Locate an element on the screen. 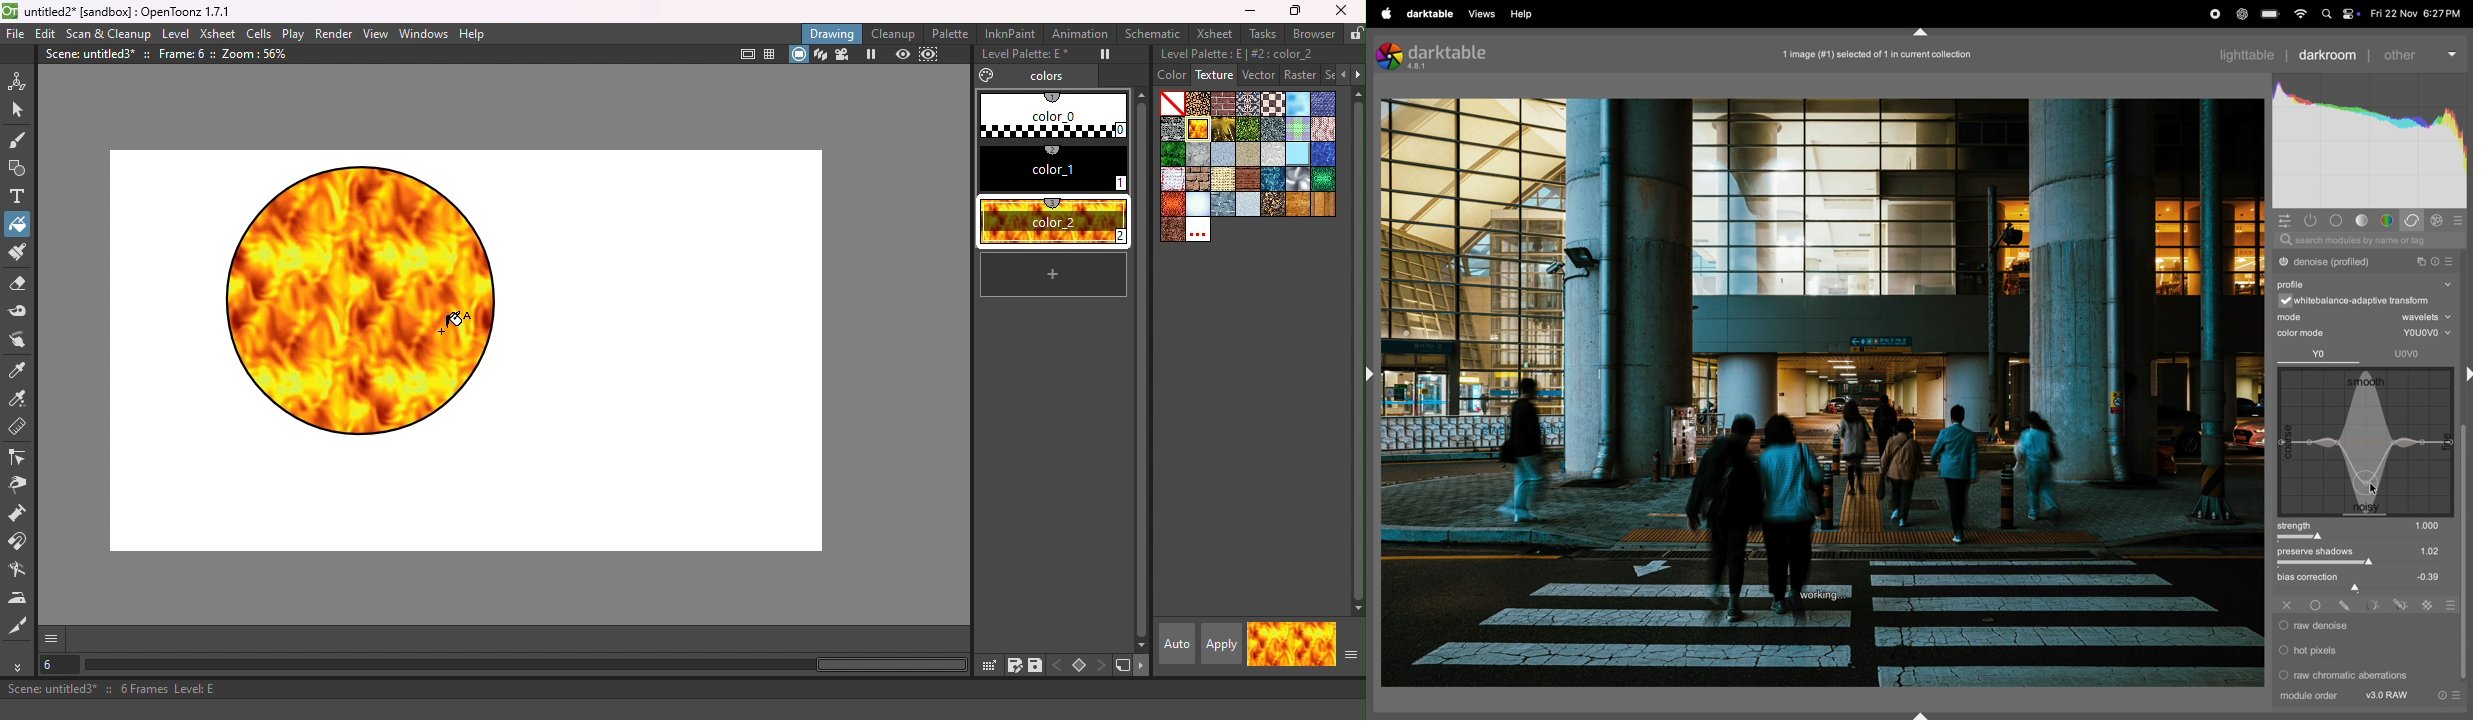 Image resolution: width=2492 pixels, height=728 pixels. reset is located at coordinates (2433, 261).